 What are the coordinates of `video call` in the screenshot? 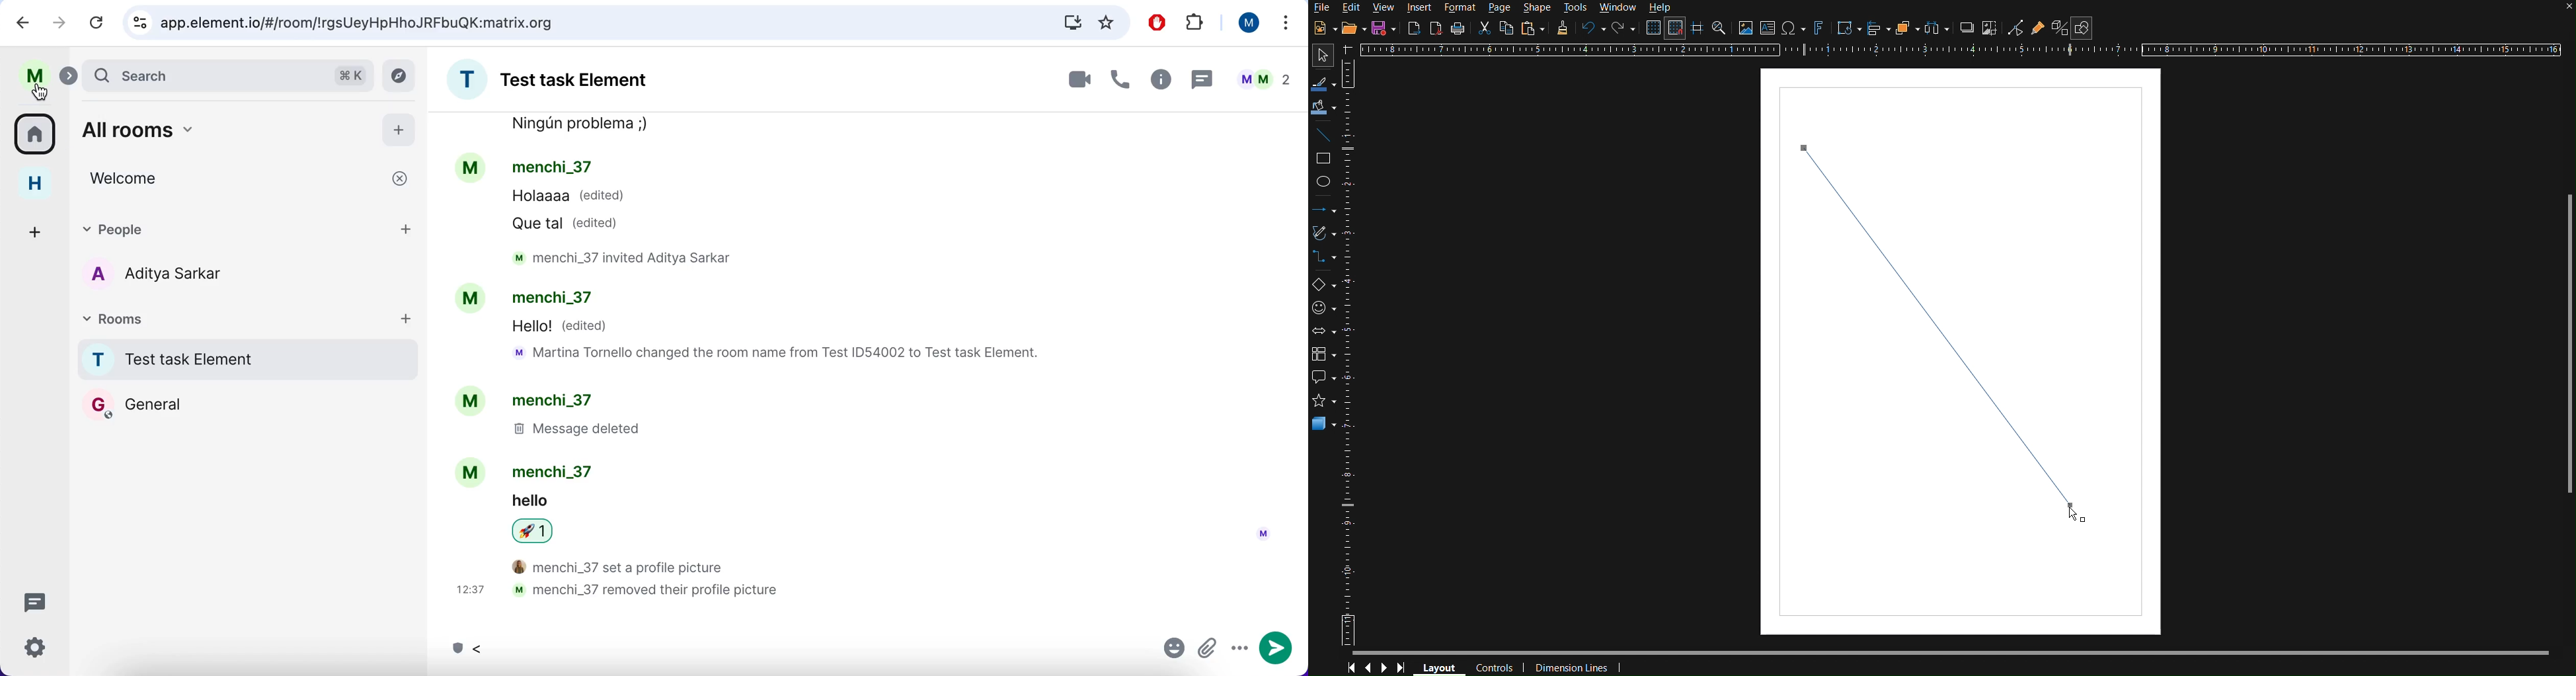 It's located at (1071, 79).